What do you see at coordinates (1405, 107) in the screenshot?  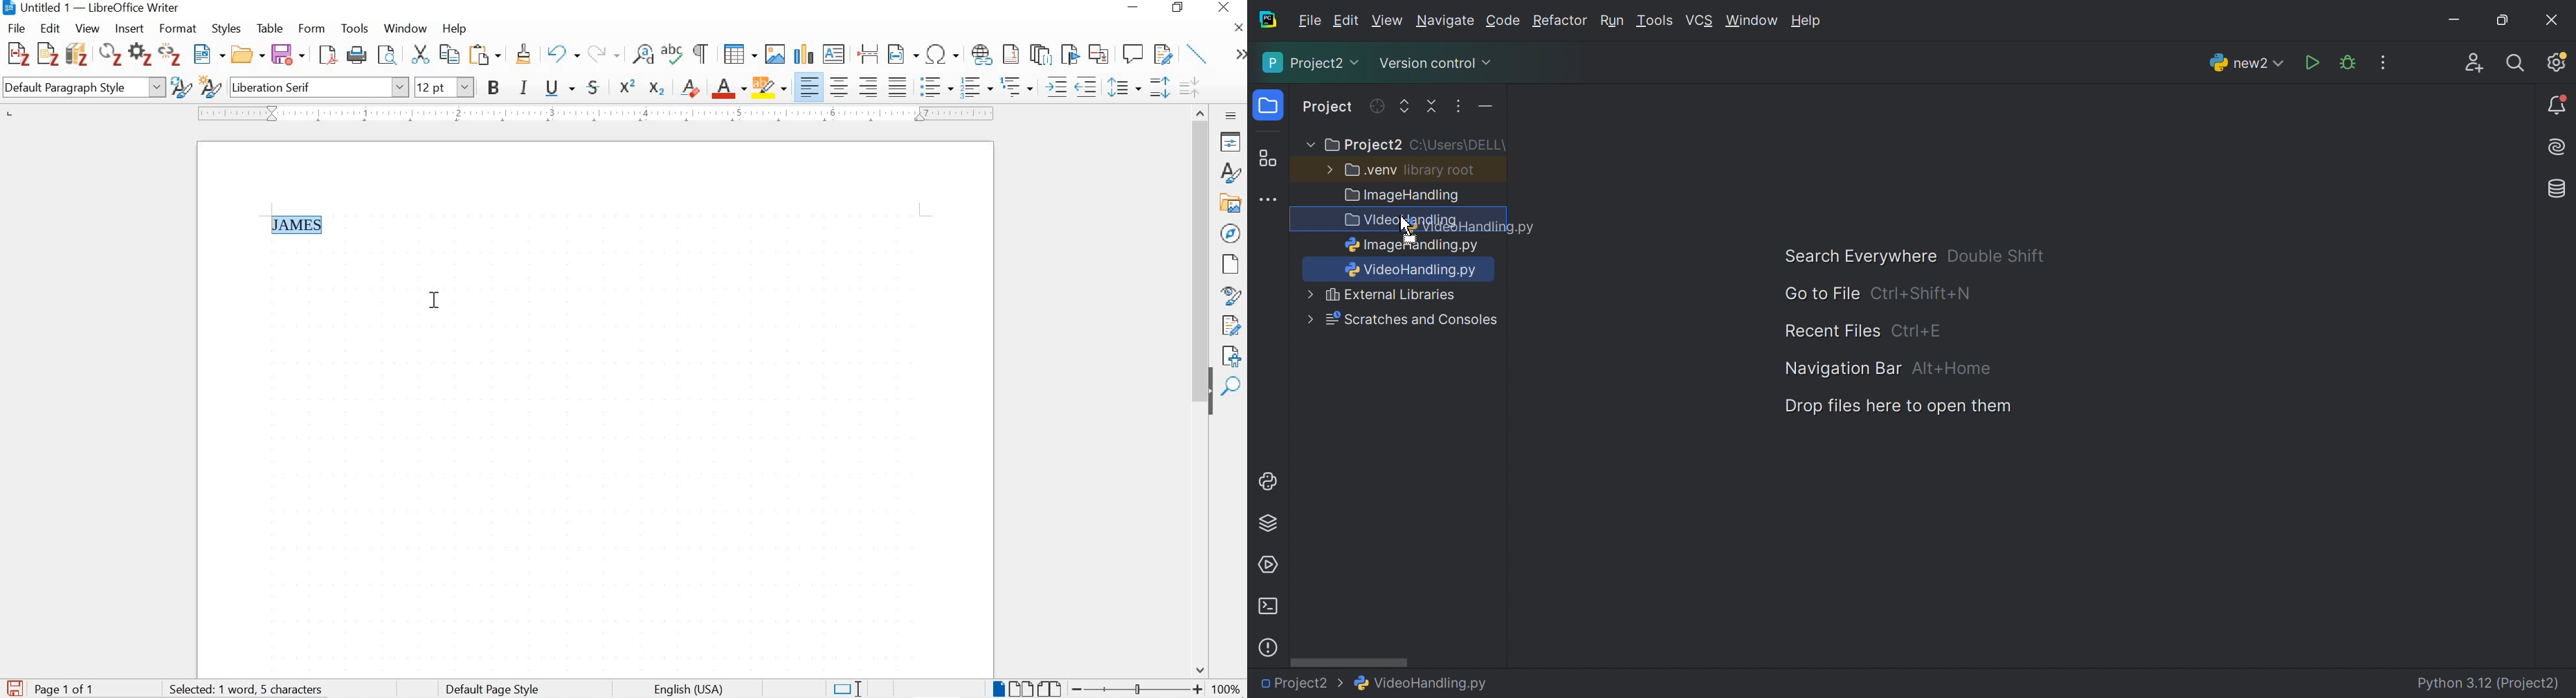 I see `Expand all` at bounding box center [1405, 107].